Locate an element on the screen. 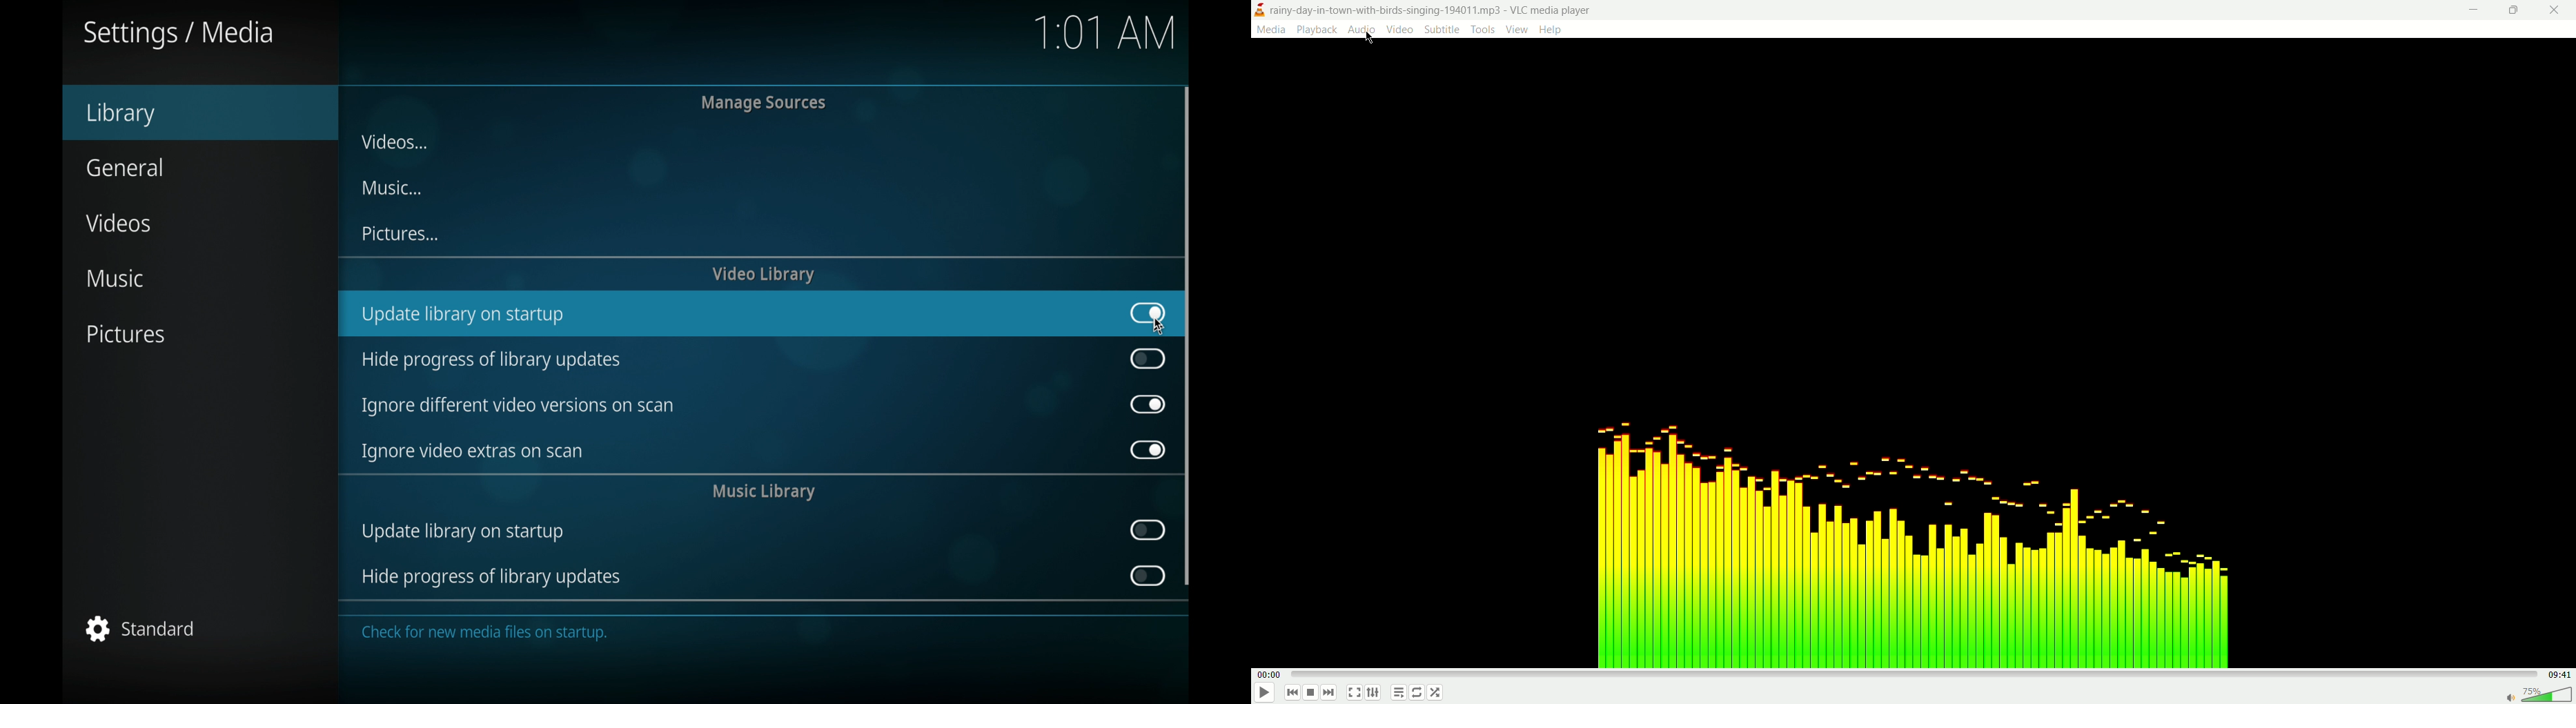 The height and width of the screenshot is (728, 2576). playback is located at coordinates (1318, 28).